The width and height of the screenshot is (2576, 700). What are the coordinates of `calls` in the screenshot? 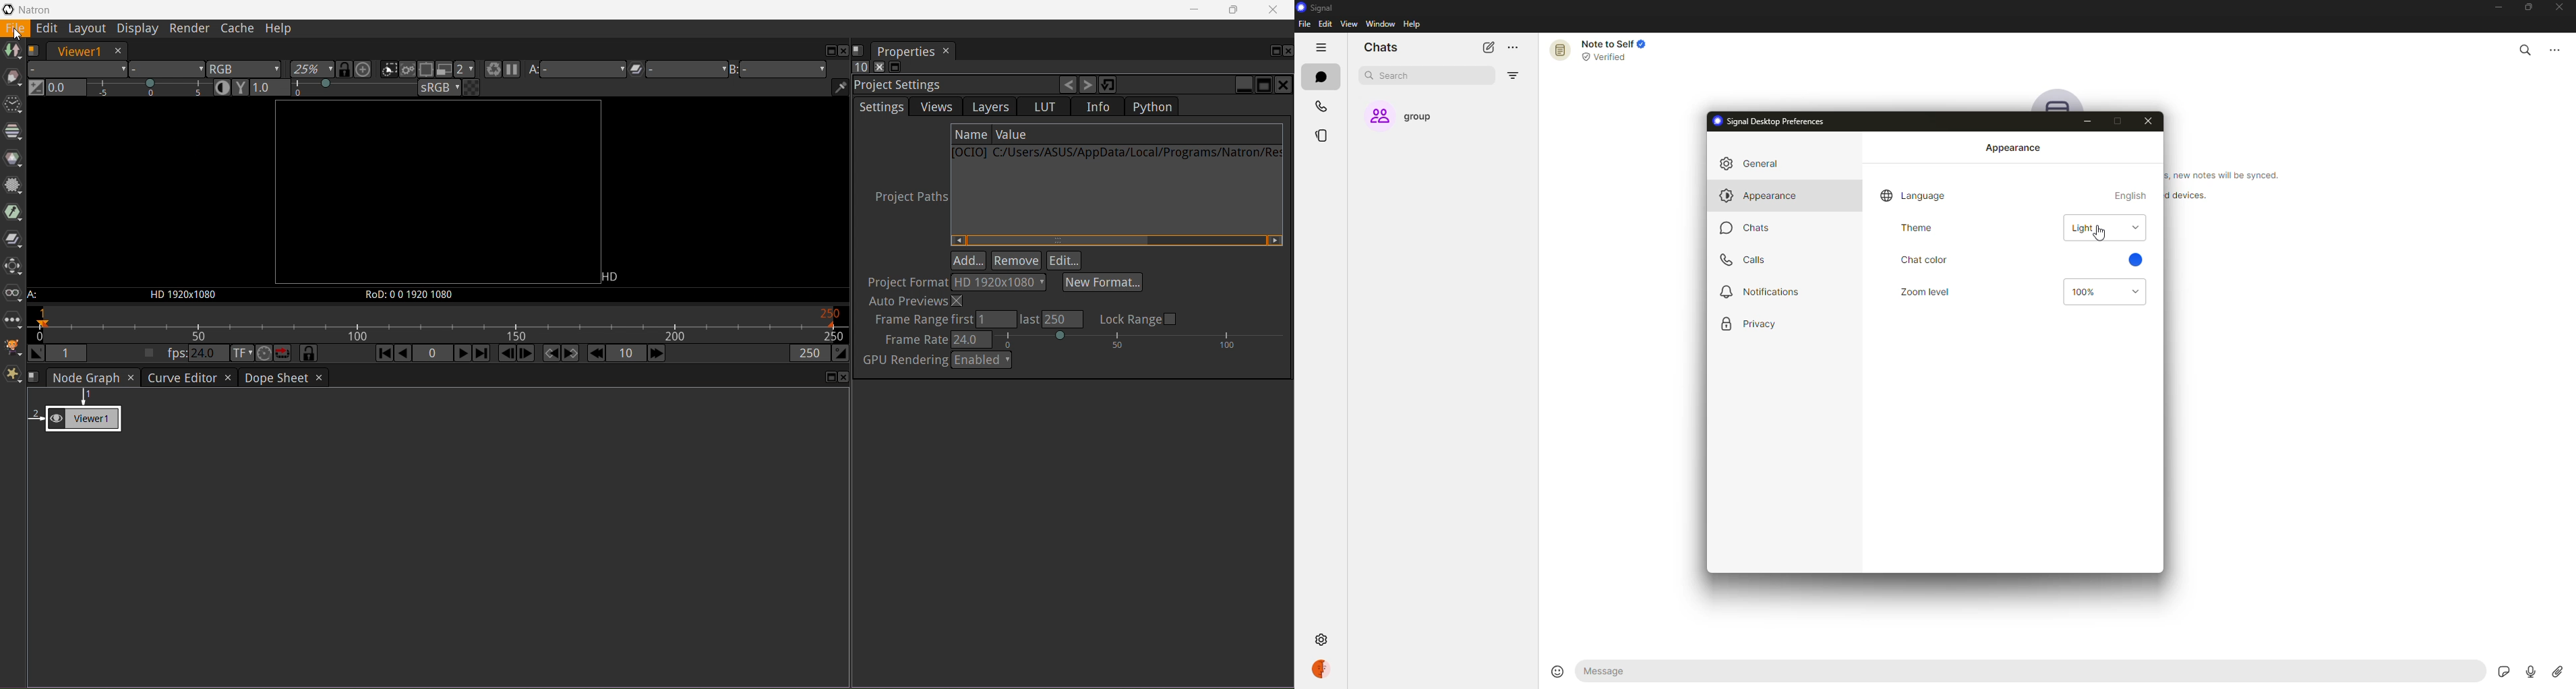 It's located at (1323, 107).